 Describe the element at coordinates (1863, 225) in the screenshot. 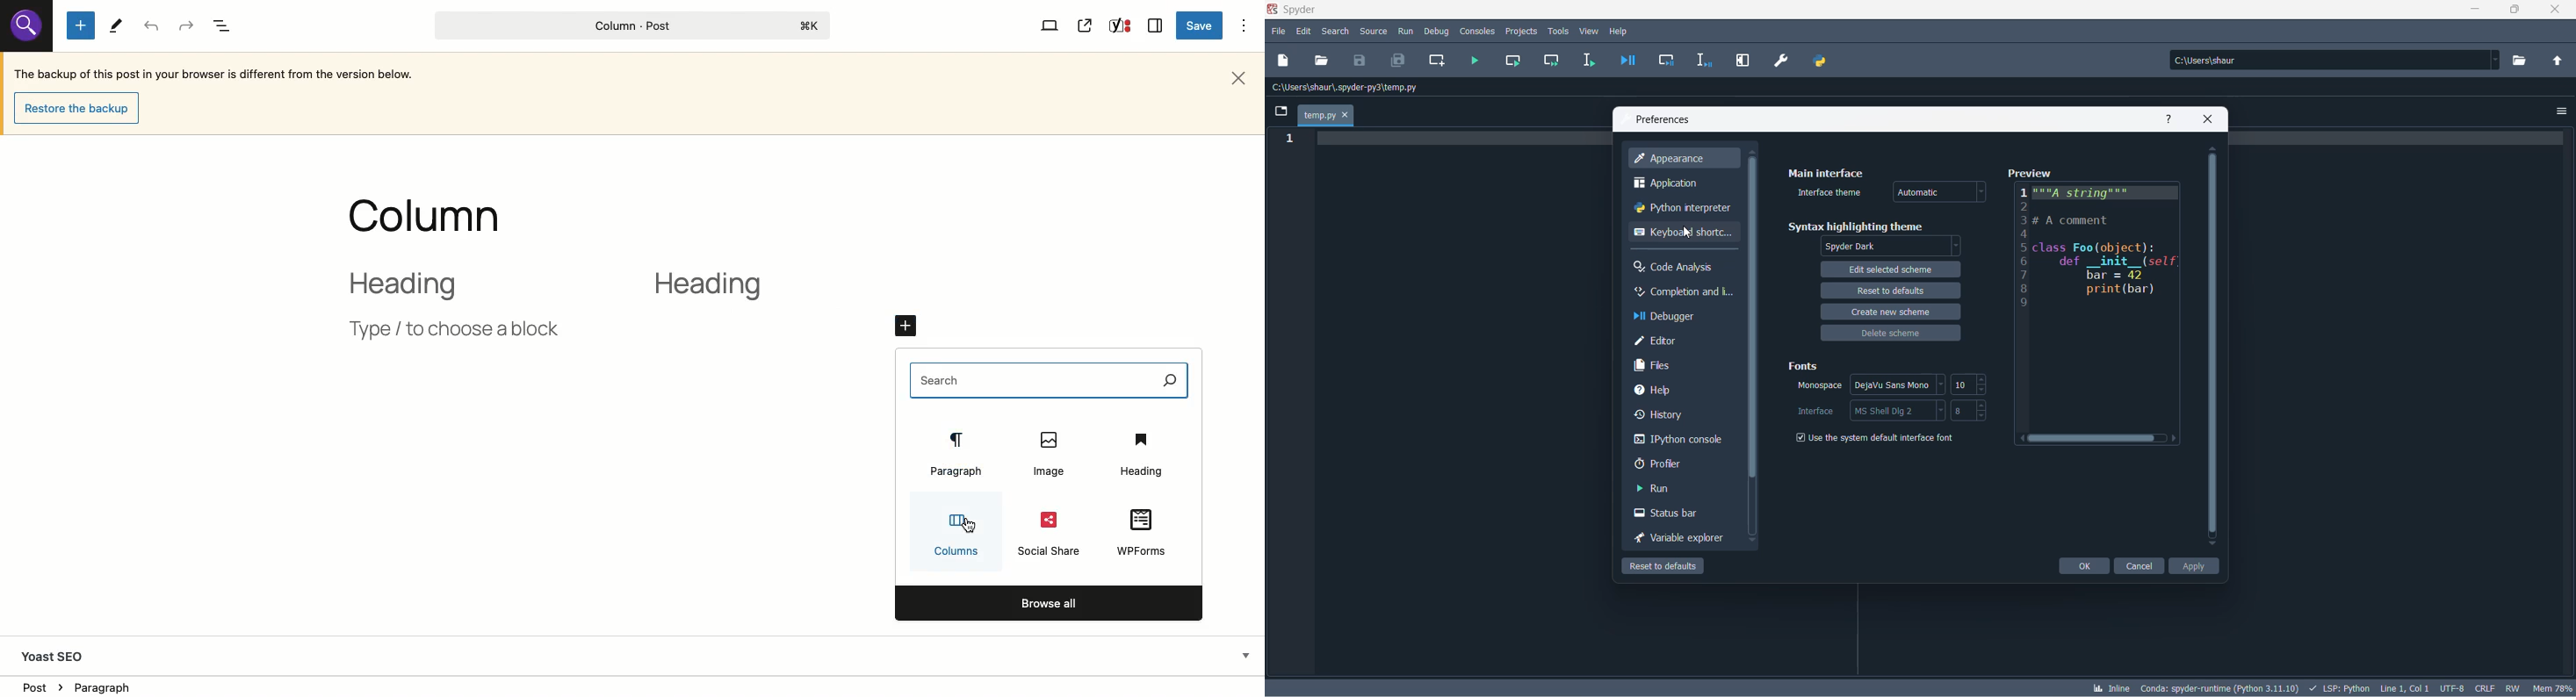

I see `syntax highlighting theme` at that location.